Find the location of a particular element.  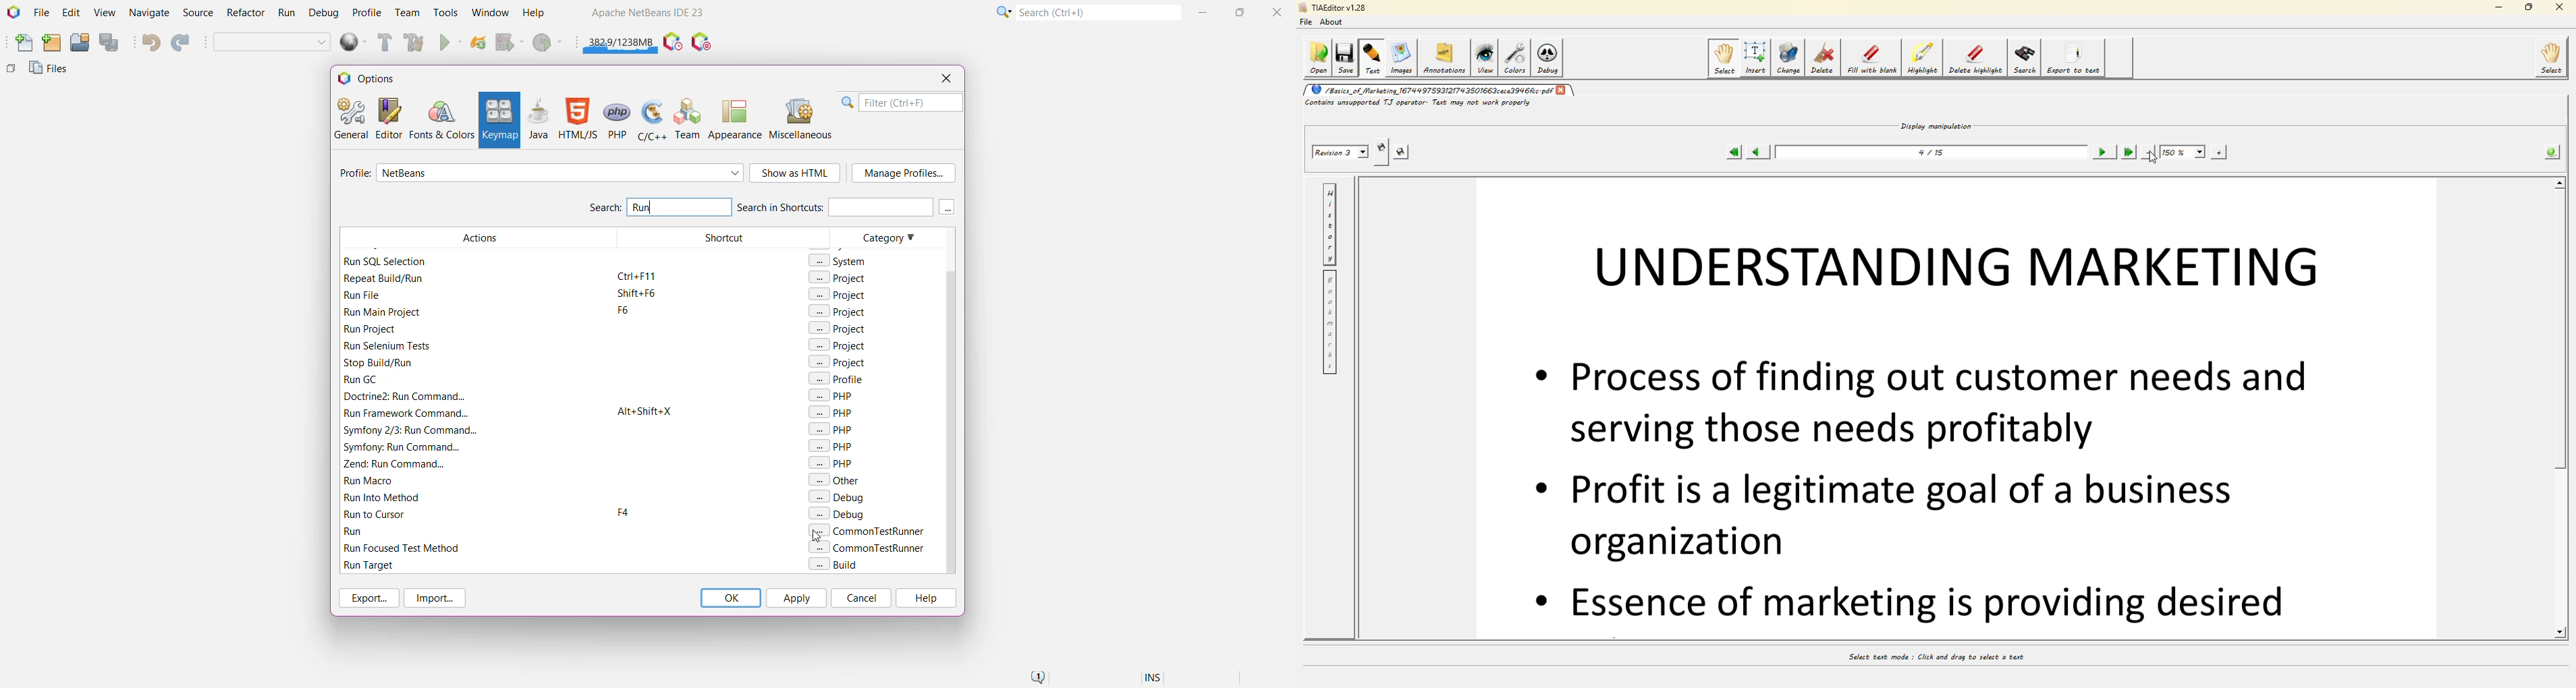

Run is located at coordinates (287, 15).